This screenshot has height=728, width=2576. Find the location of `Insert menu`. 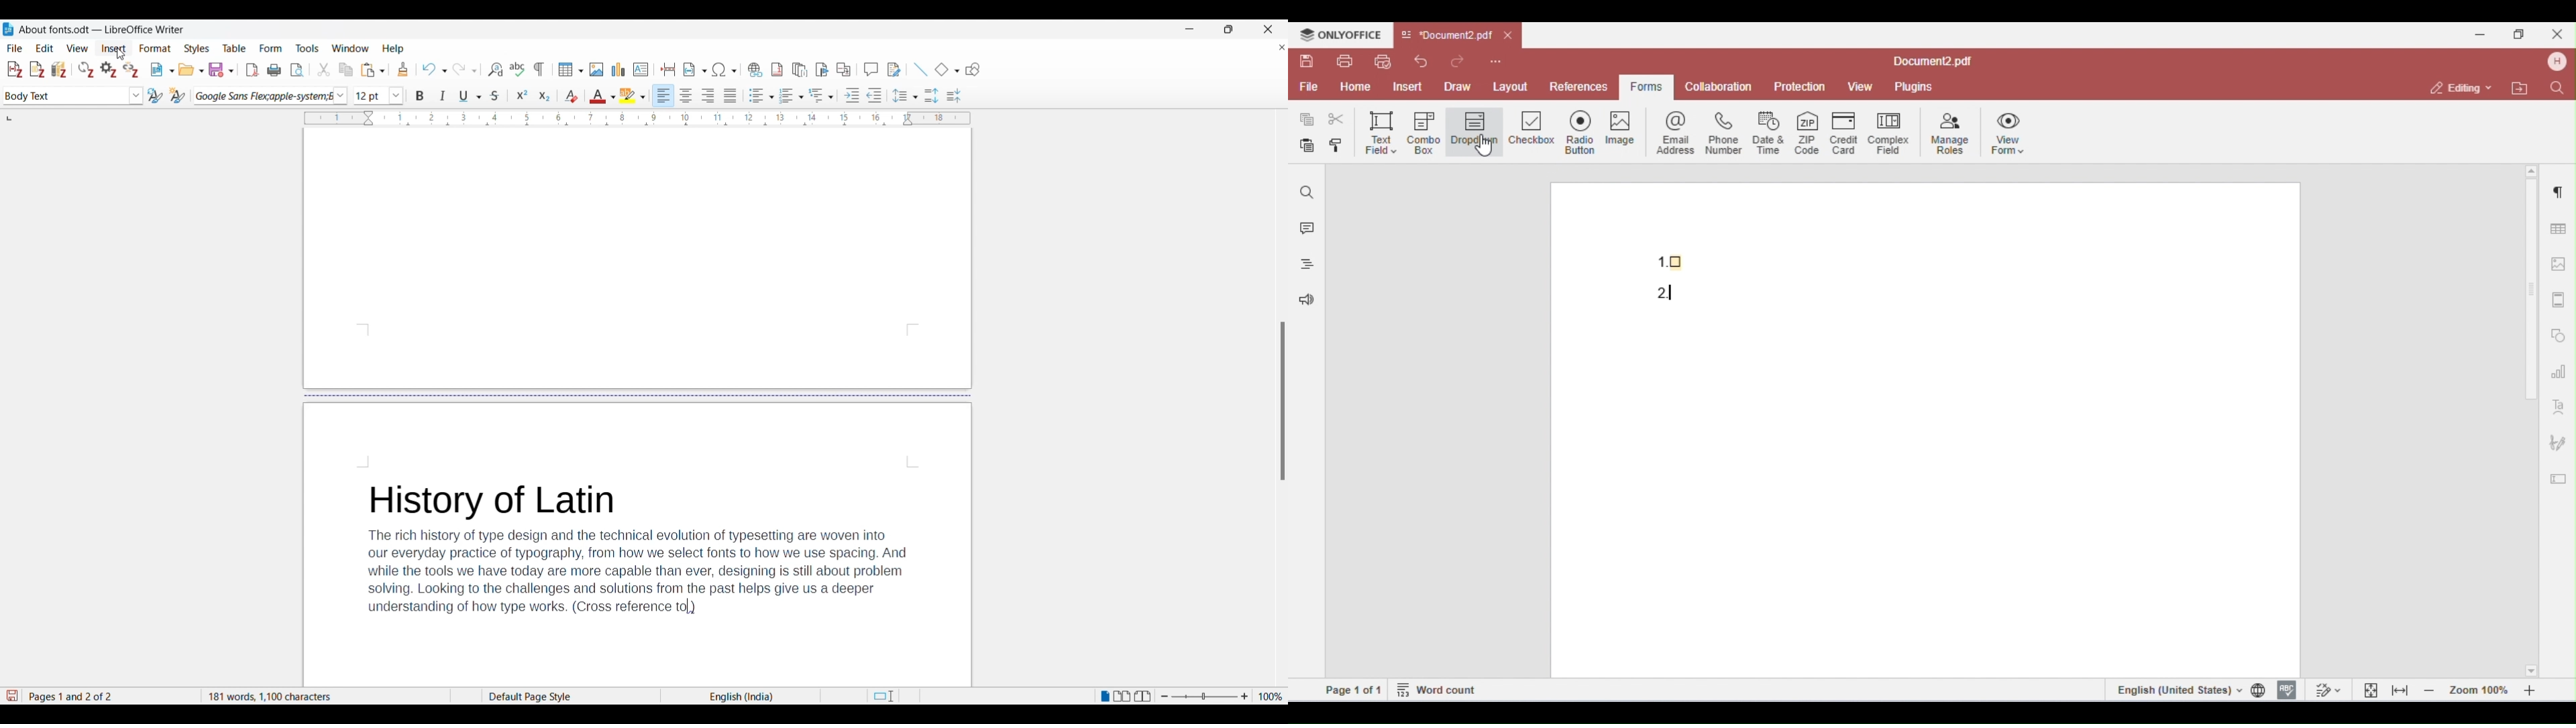

Insert menu is located at coordinates (114, 48).